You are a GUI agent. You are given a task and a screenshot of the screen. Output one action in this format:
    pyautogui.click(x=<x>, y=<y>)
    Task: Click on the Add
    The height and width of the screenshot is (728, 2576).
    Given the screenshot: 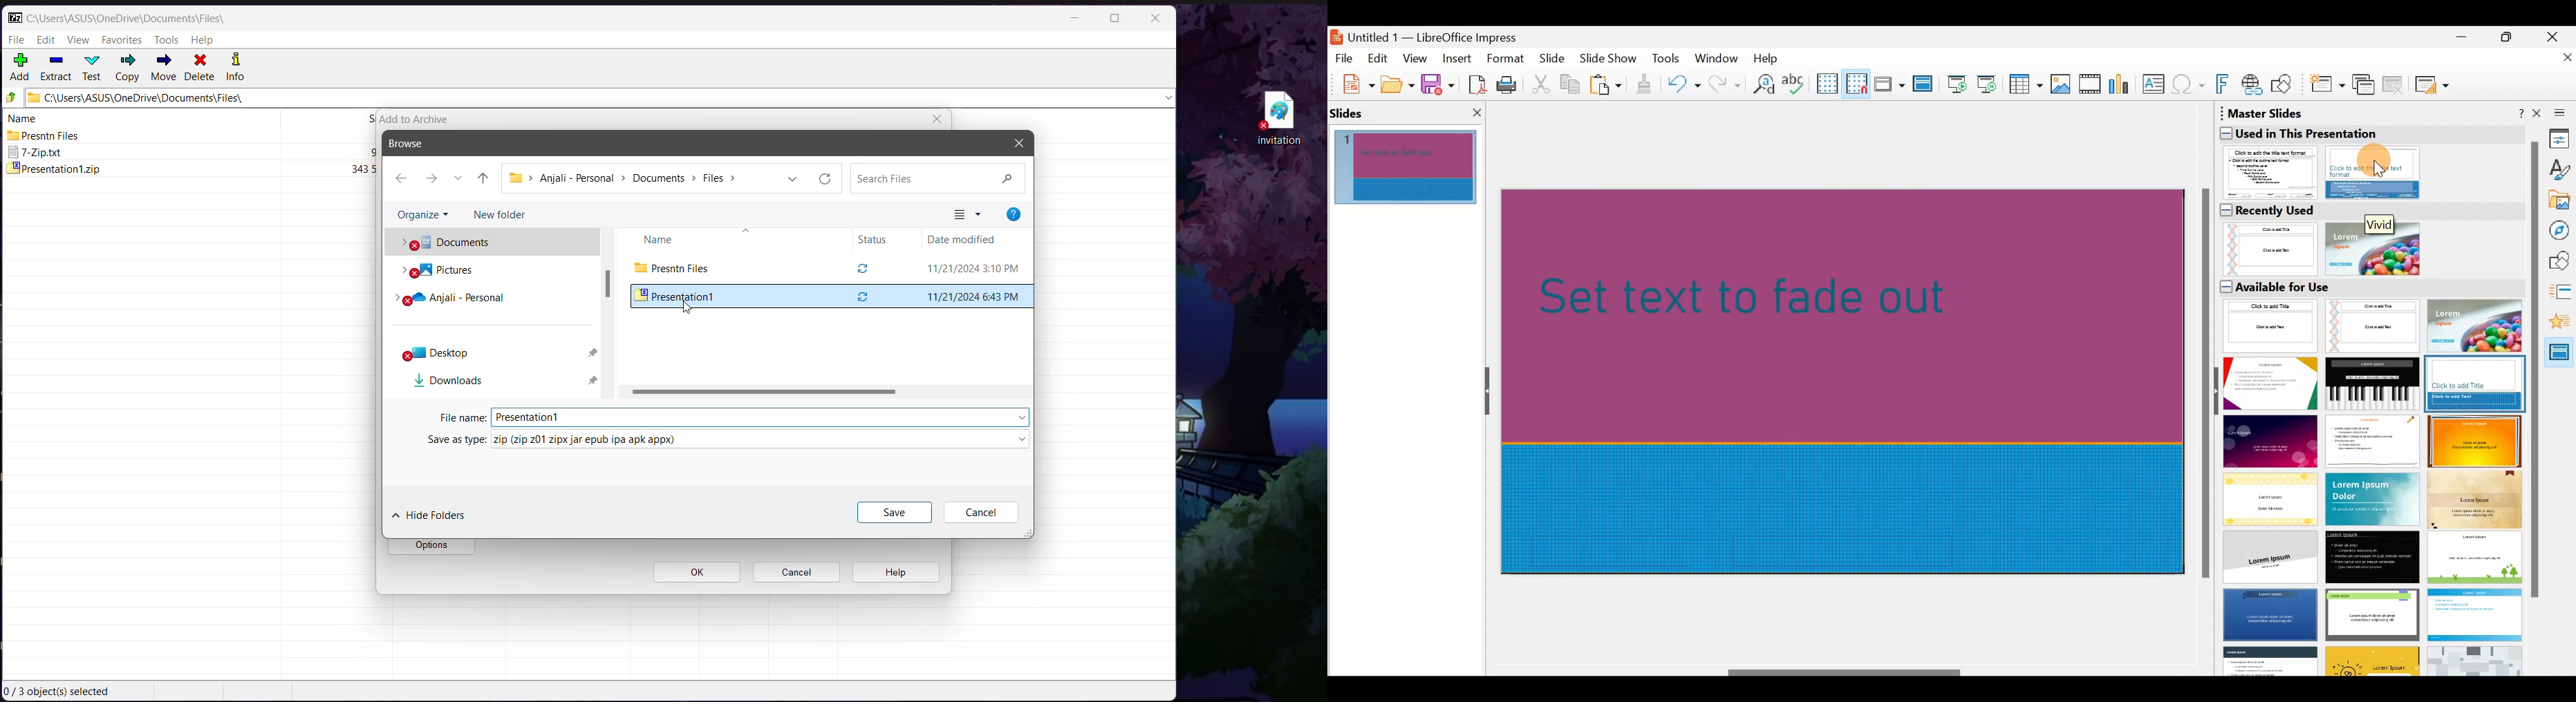 What is the action you would take?
    pyautogui.click(x=21, y=68)
    